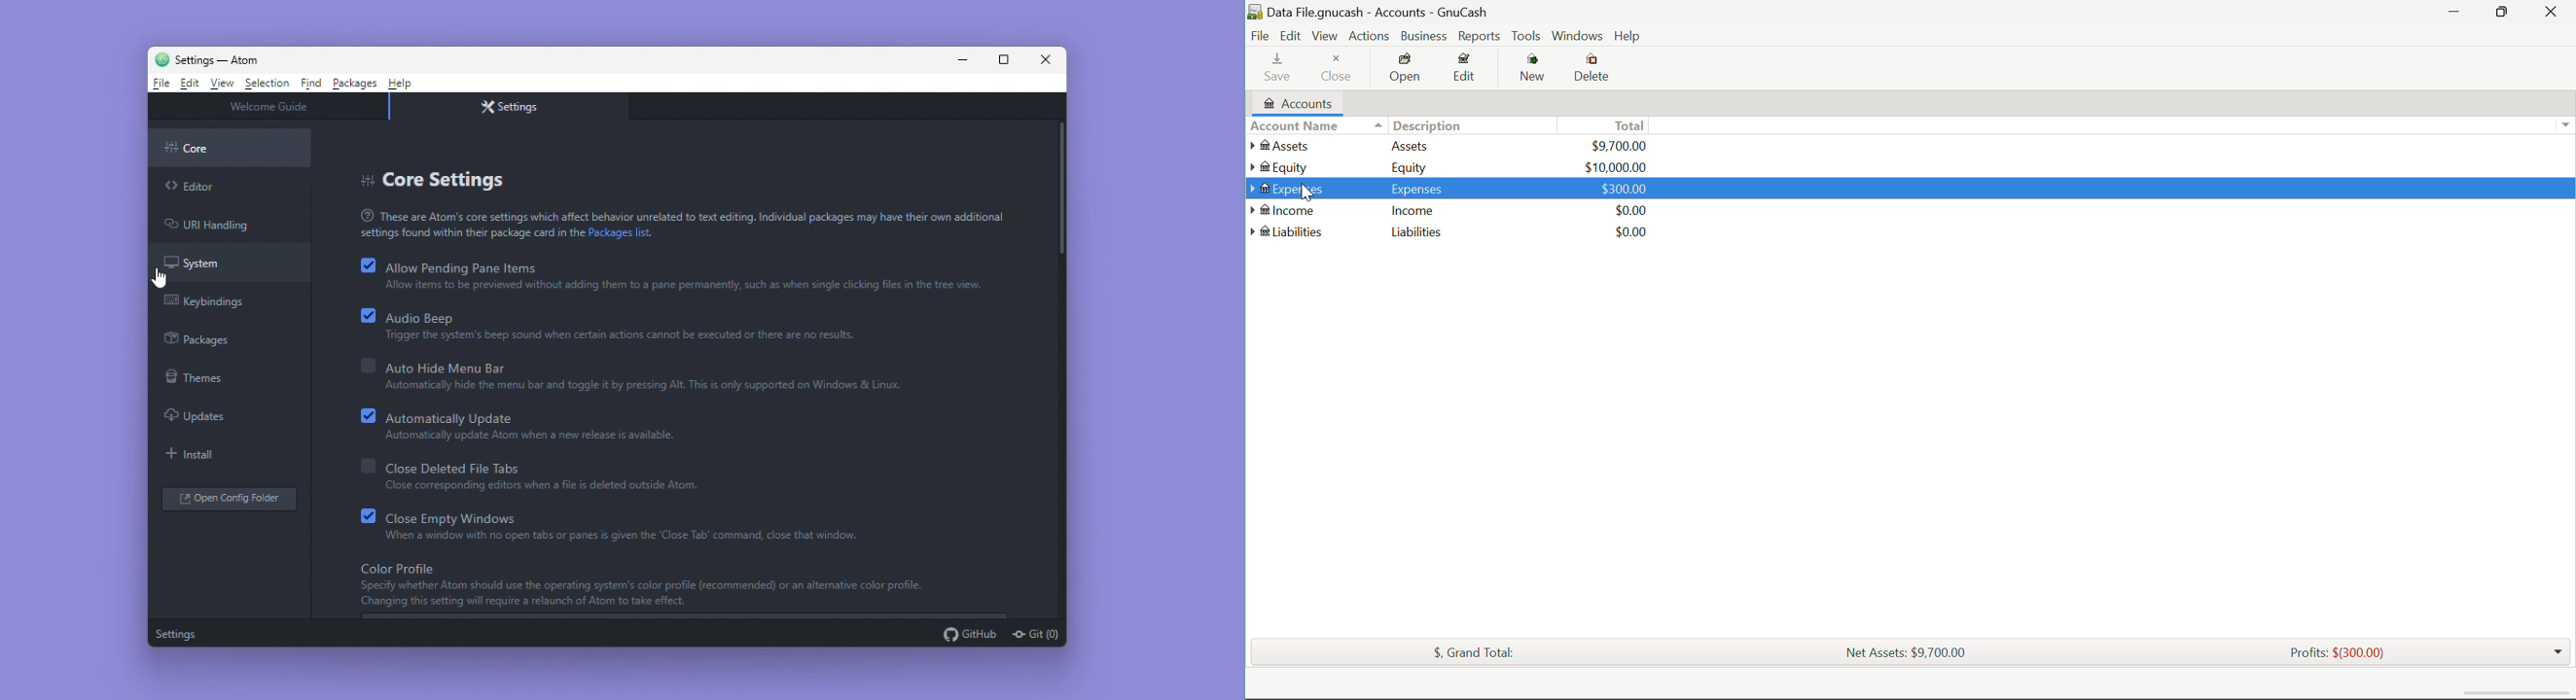 The image size is (2576, 700). I want to click on git (0), so click(1034, 634).